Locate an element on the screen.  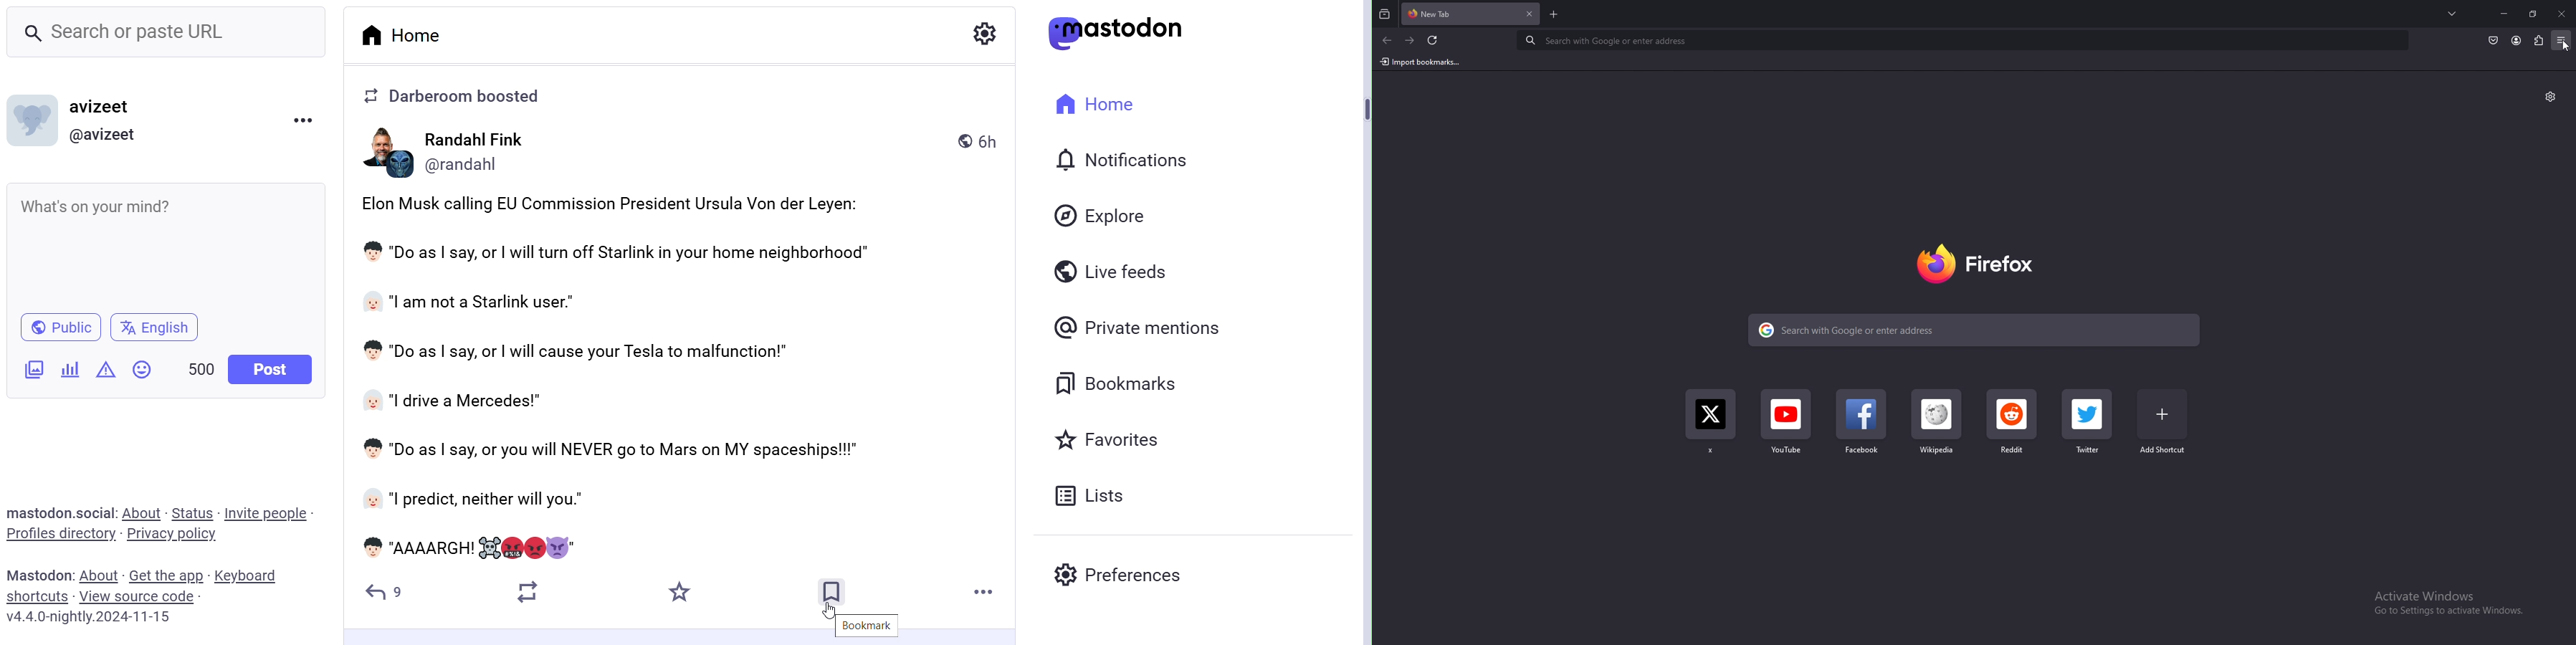
Starred or Favorites is located at coordinates (682, 591).